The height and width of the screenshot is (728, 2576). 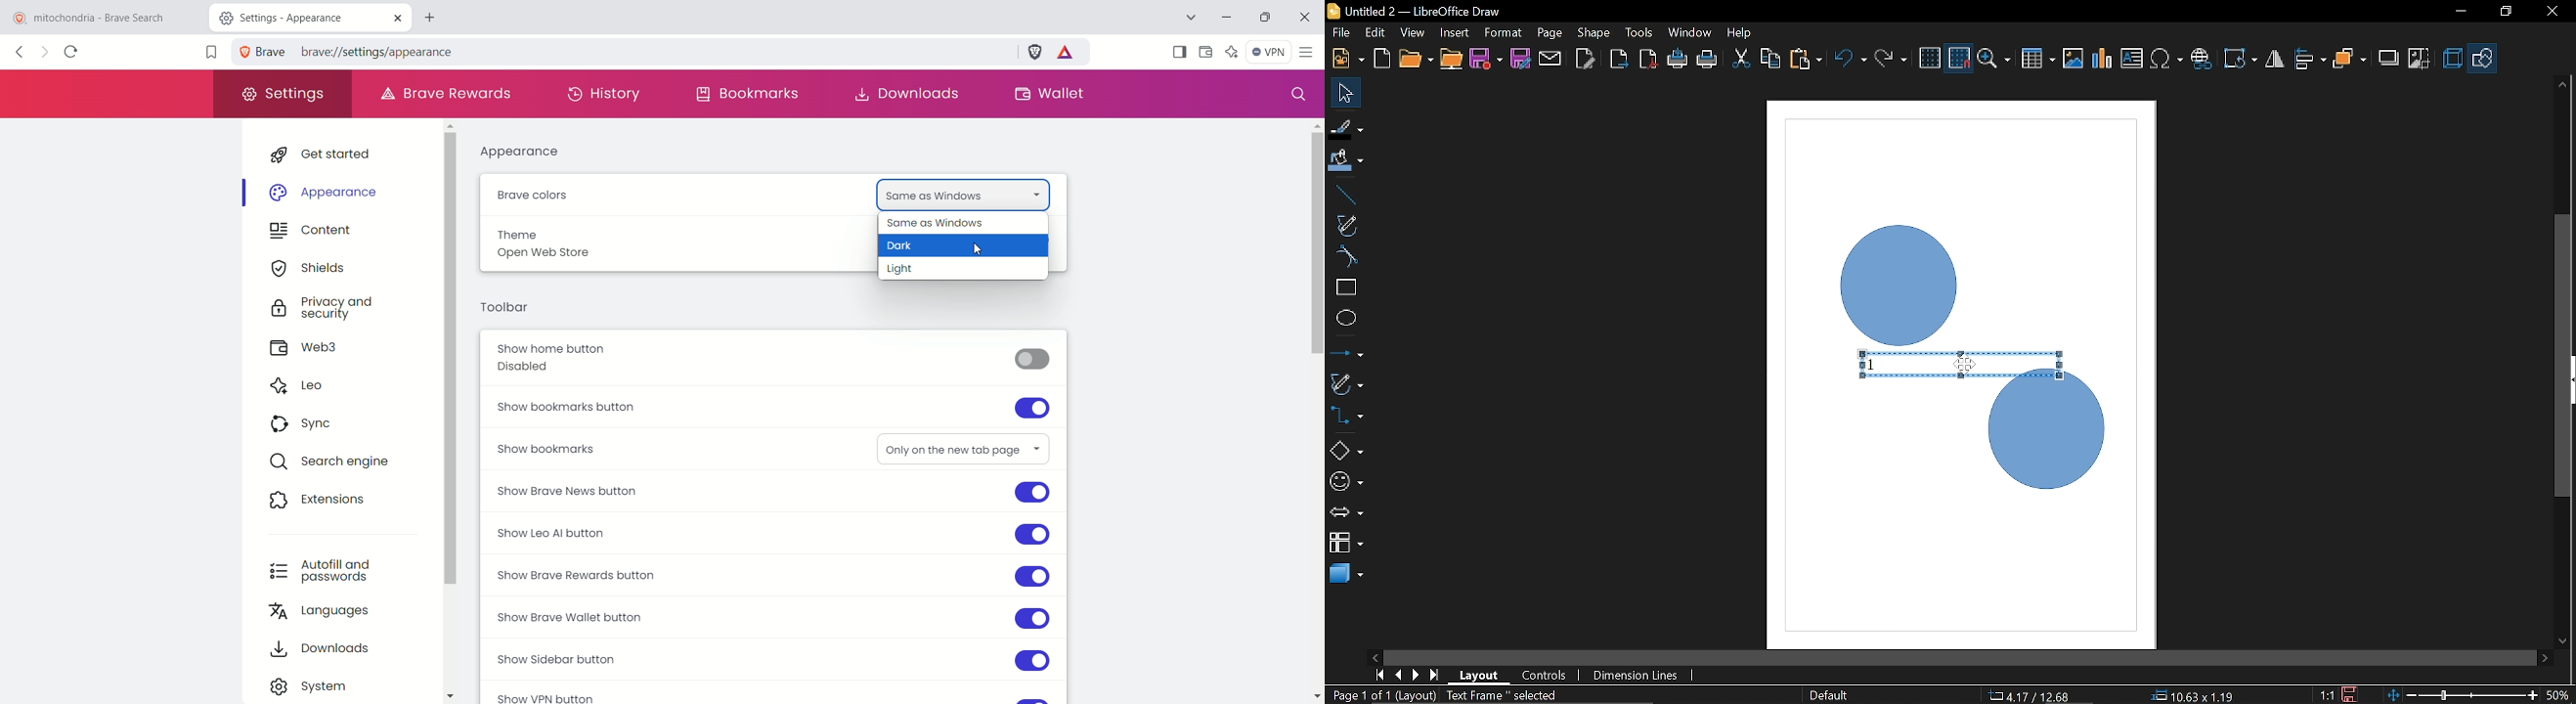 What do you see at coordinates (1415, 33) in the screenshot?
I see `View` at bounding box center [1415, 33].